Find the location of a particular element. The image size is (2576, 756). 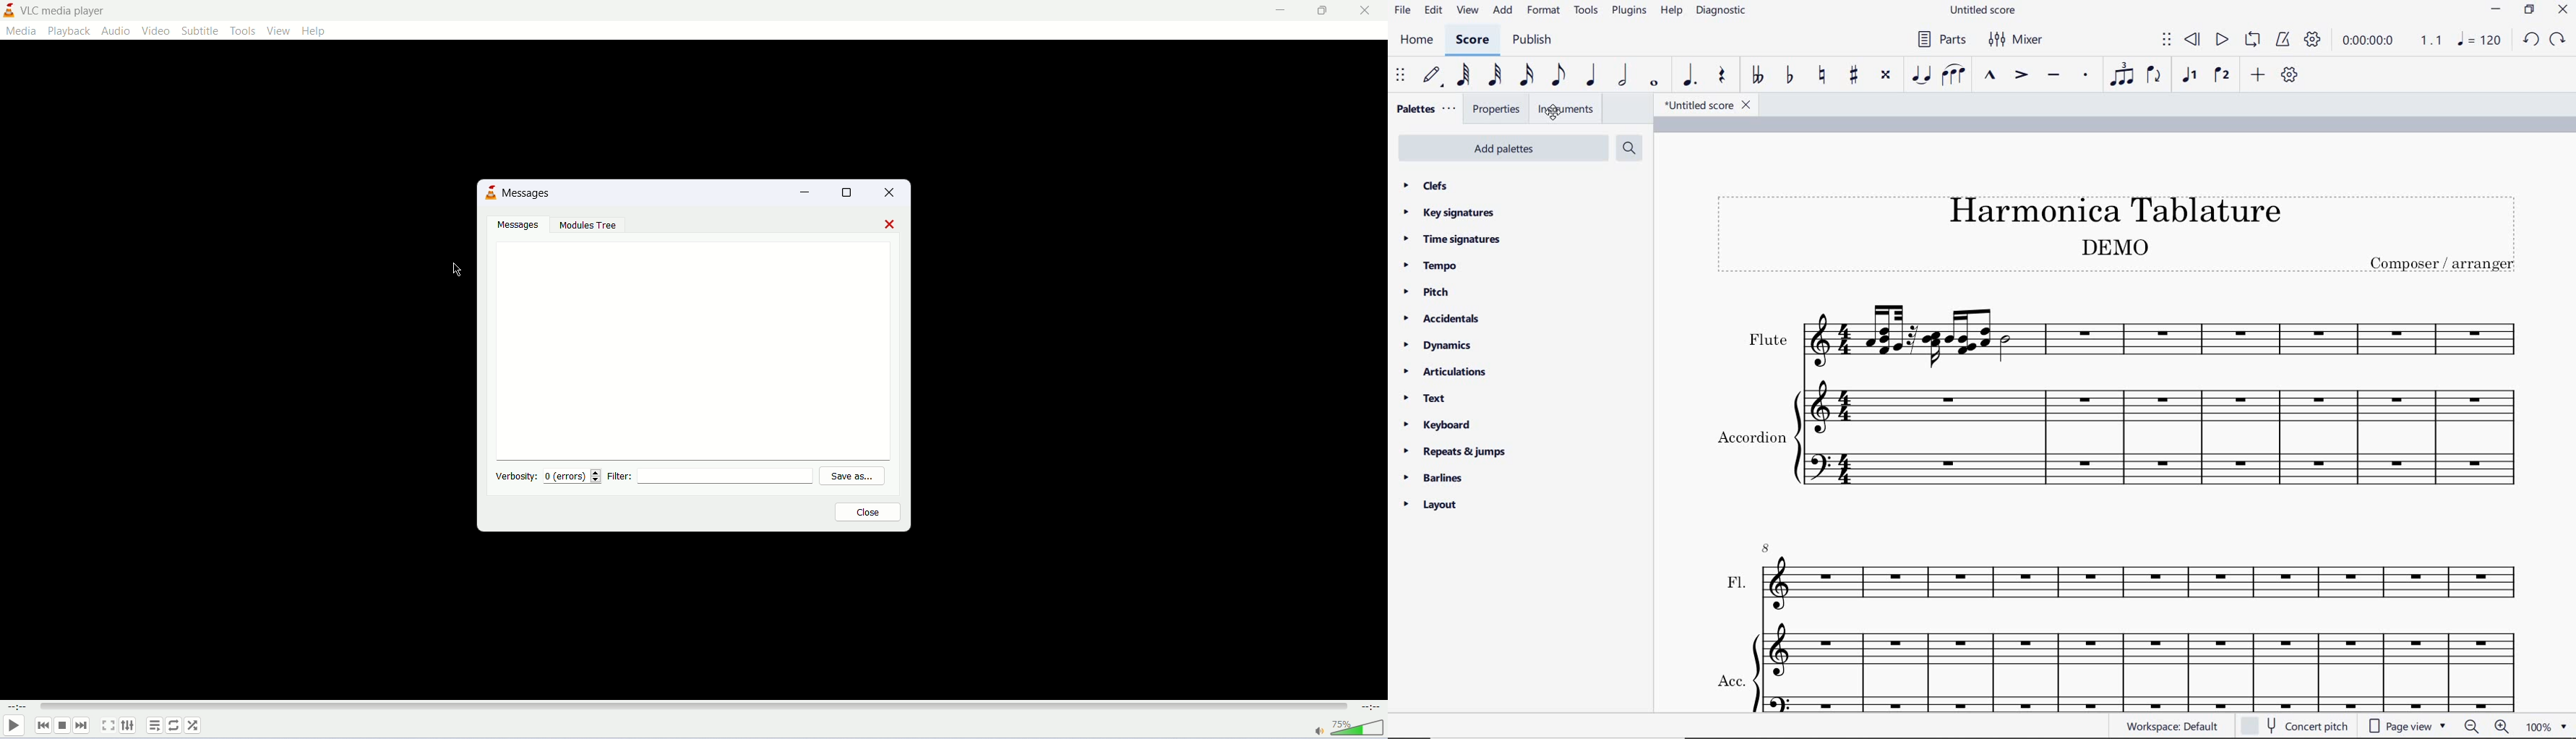

shuffle is located at coordinates (194, 725).